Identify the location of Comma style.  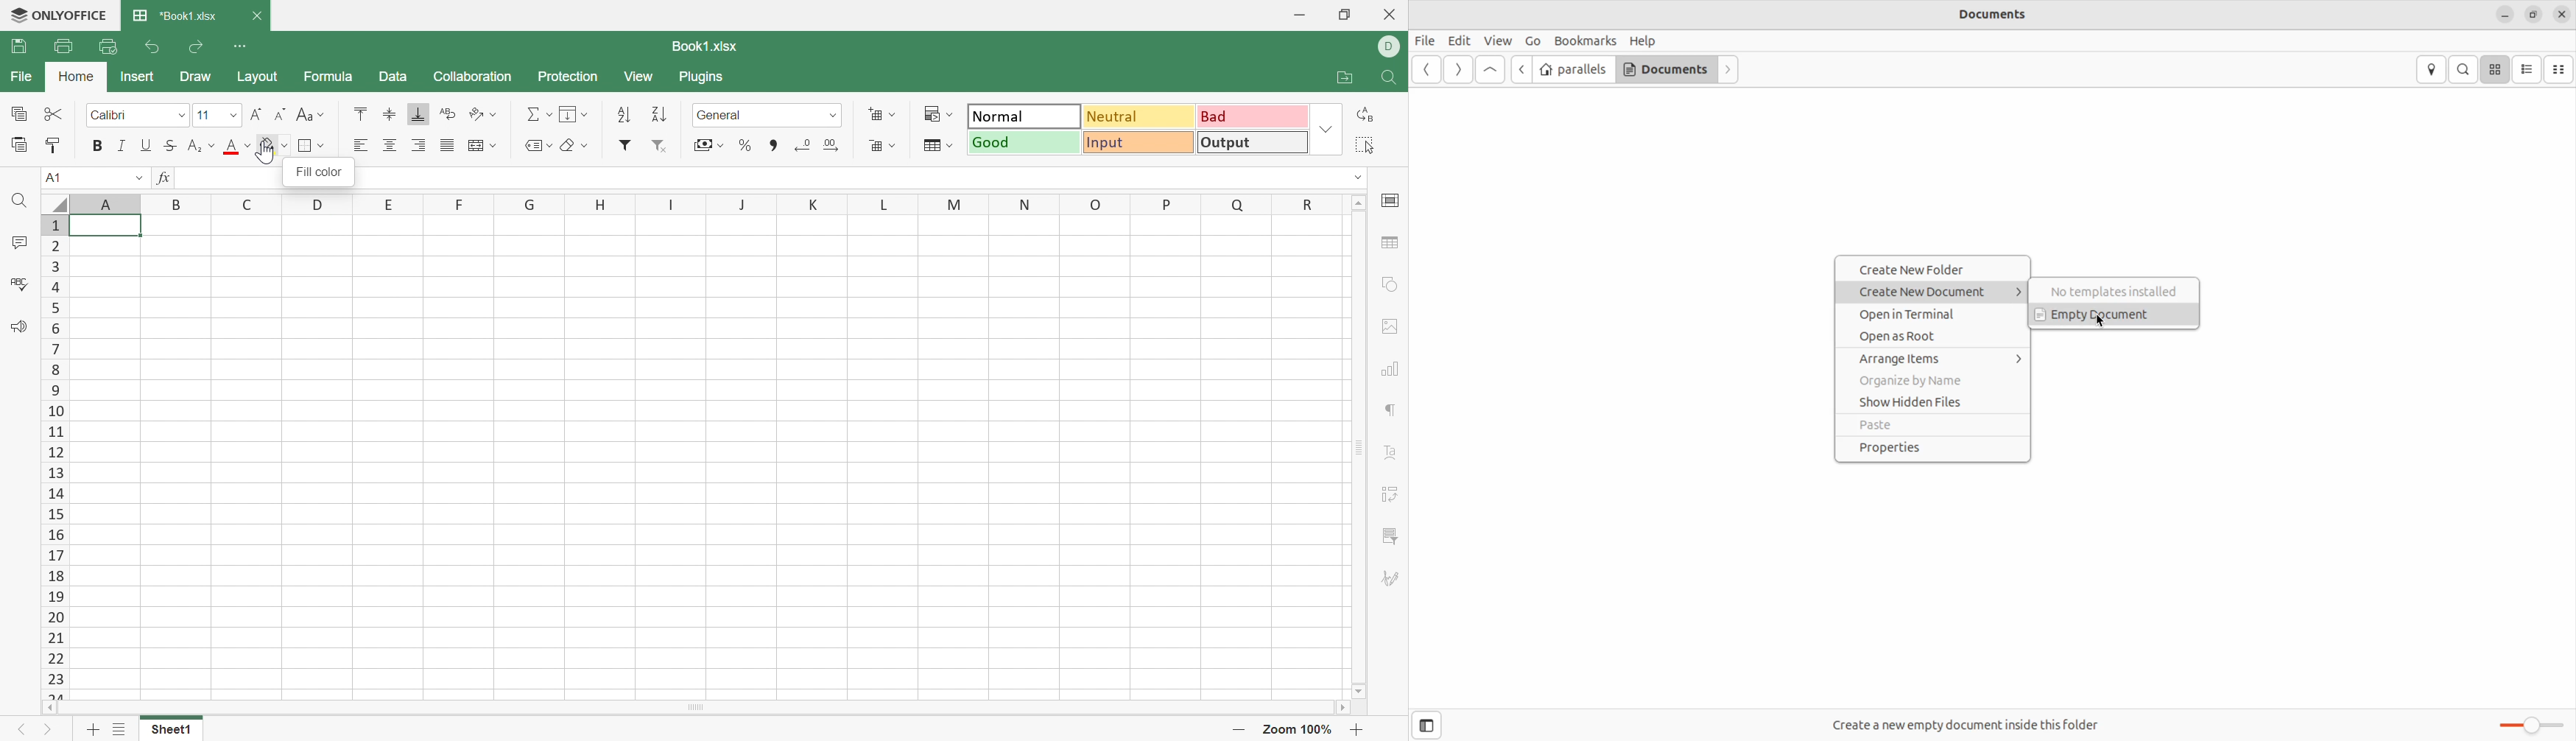
(775, 149).